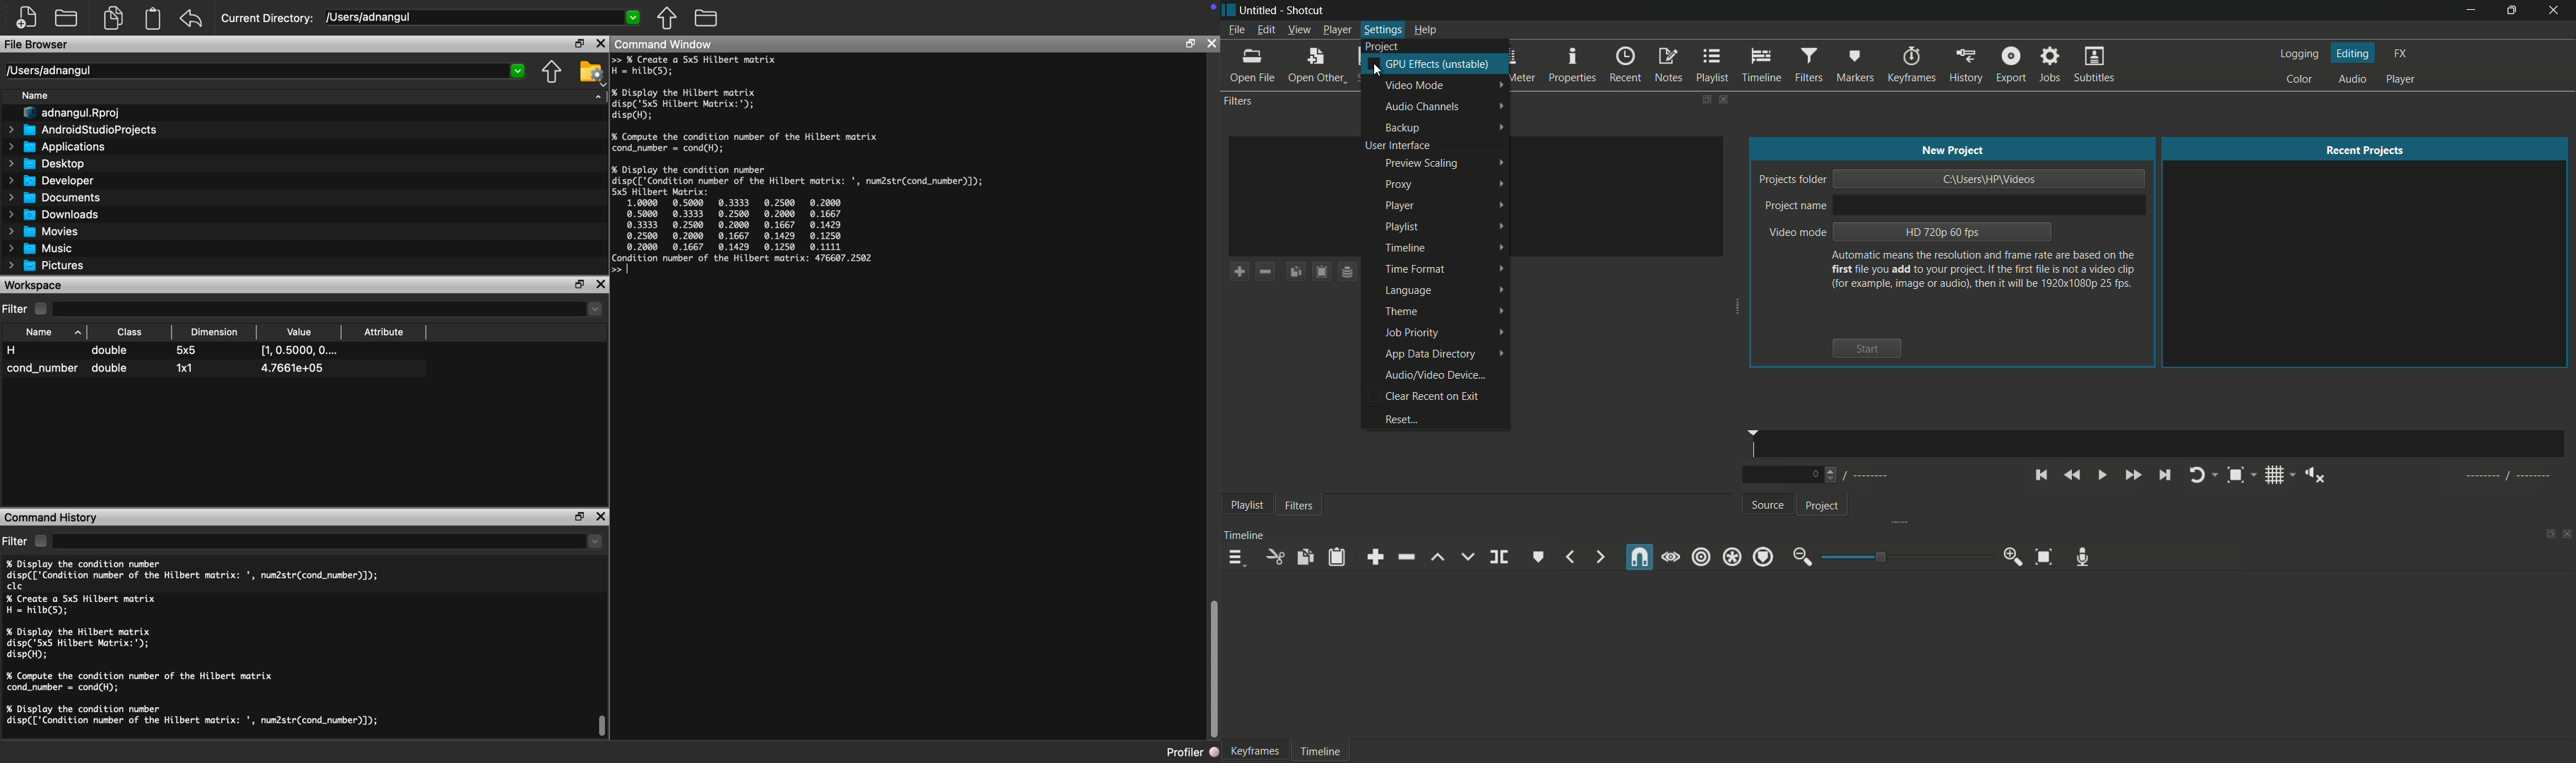  Describe the element at coordinates (1701, 98) in the screenshot. I see `change layout` at that location.